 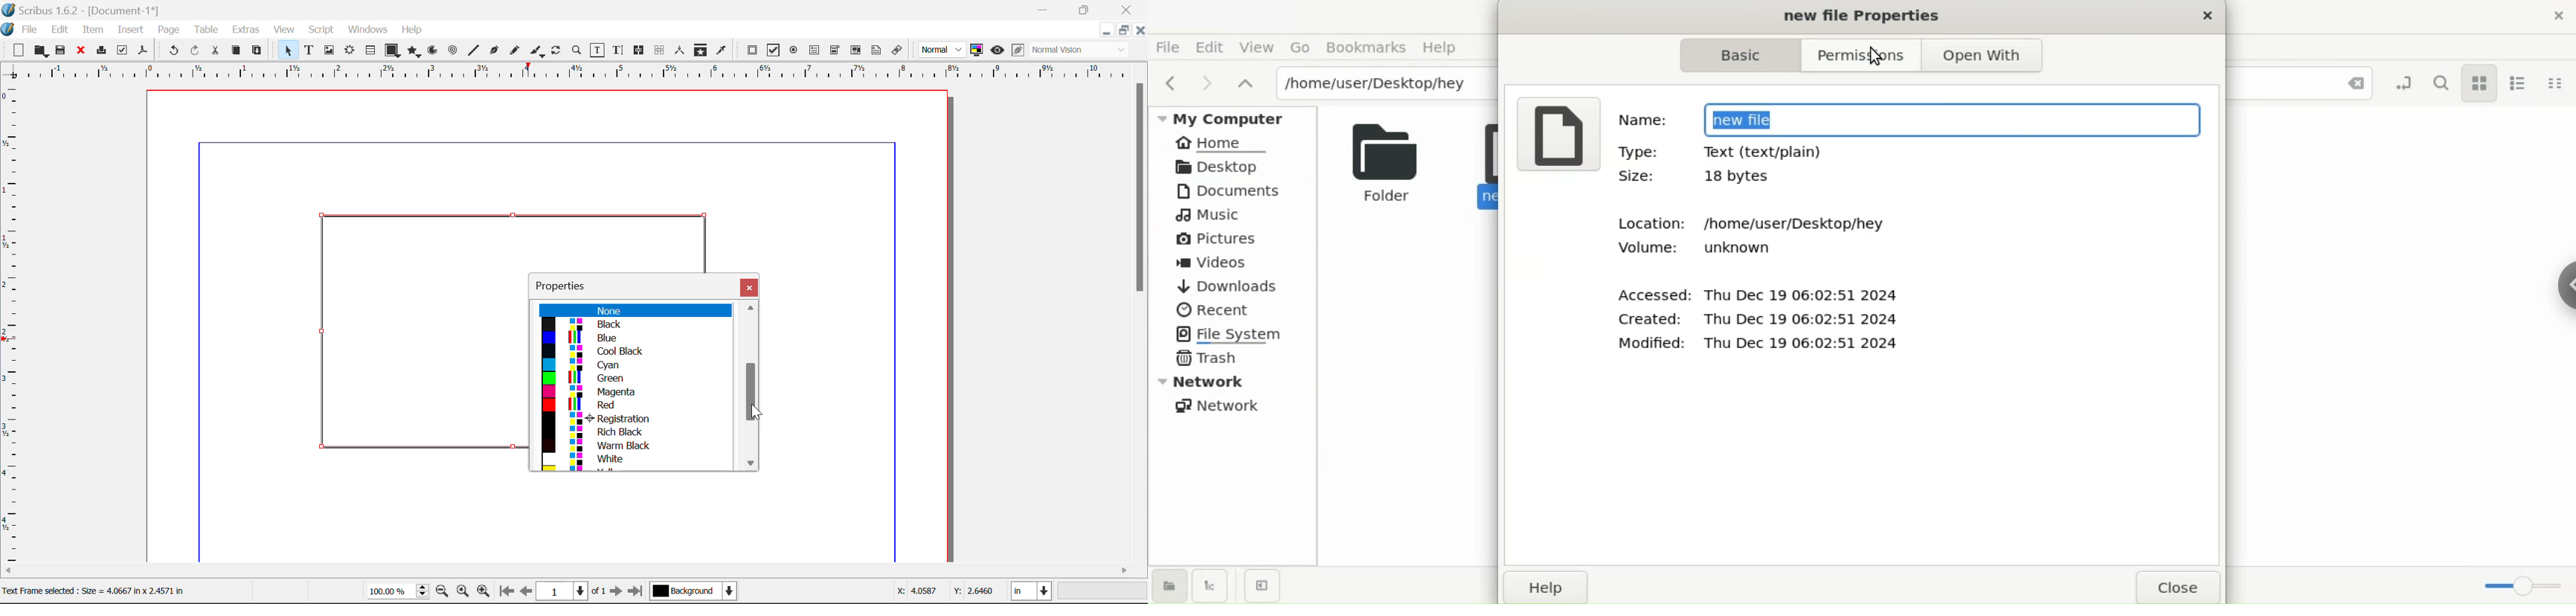 What do you see at coordinates (1381, 161) in the screenshot?
I see `Folder` at bounding box center [1381, 161].